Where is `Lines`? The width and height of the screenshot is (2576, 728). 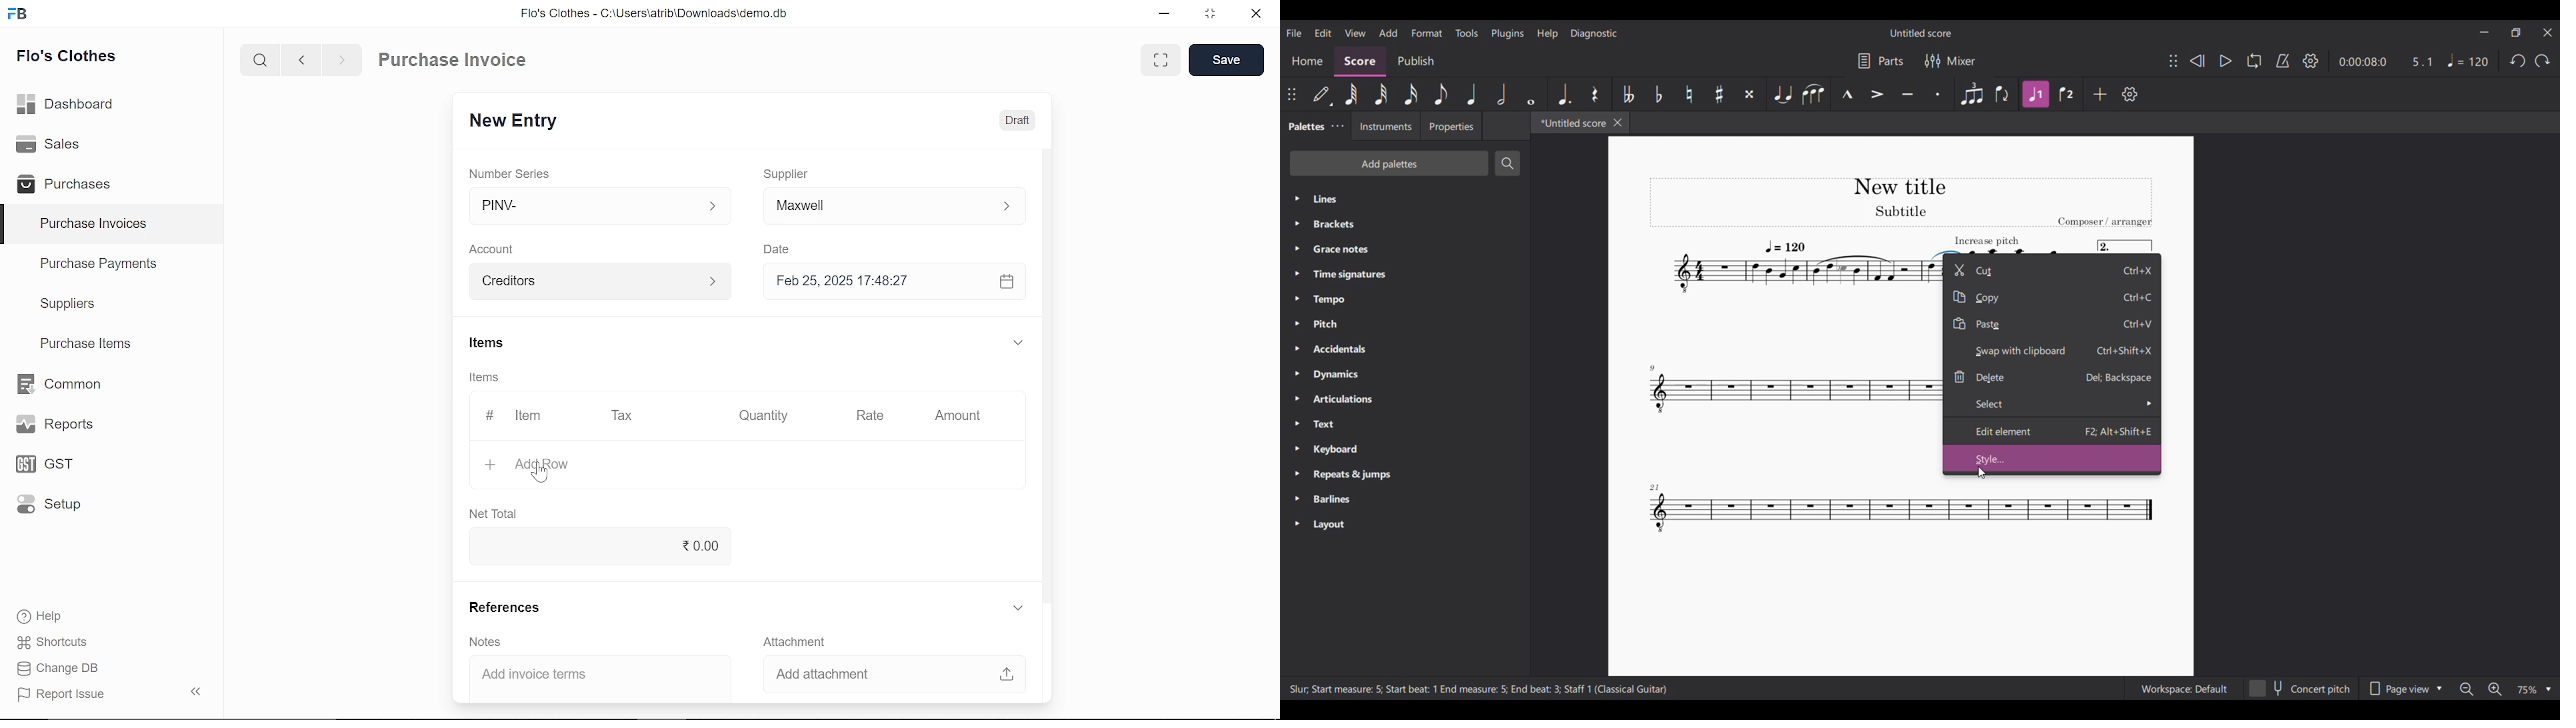 Lines is located at coordinates (1405, 199).